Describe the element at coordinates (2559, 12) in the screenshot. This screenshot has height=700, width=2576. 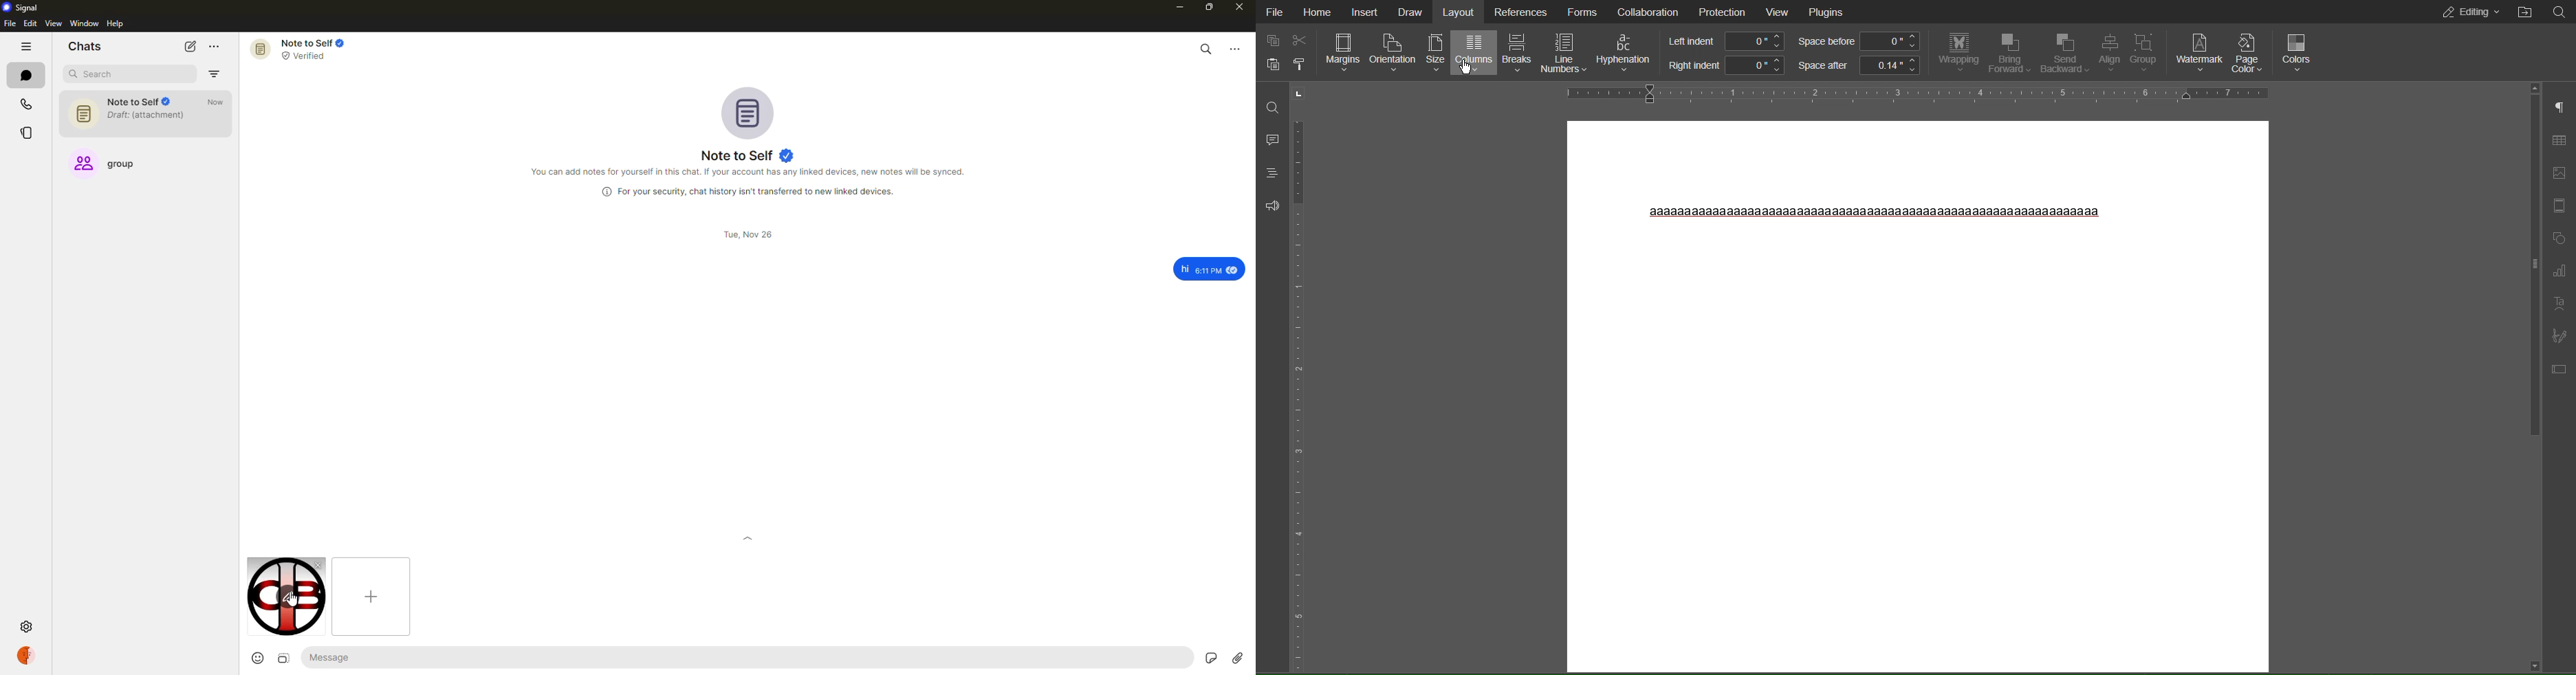
I see `Search` at that location.